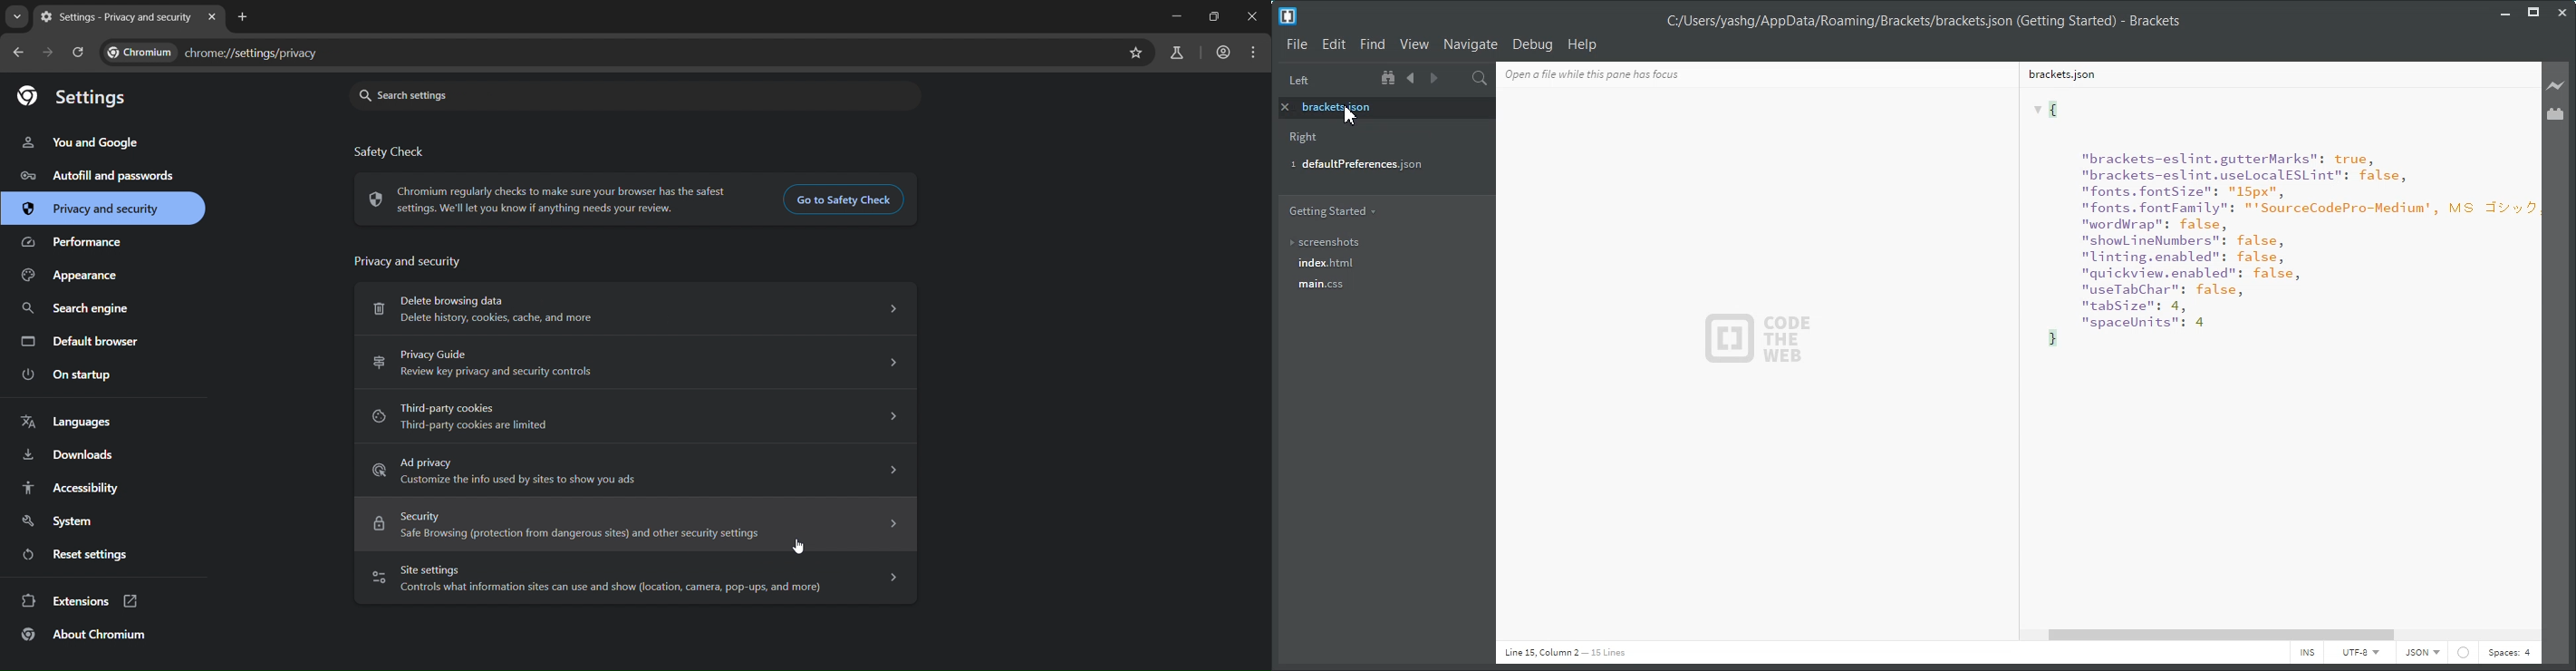 This screenshot has height=672, width=2576. What do you see at coordinates (244, 17) in the screenshot?
I see `new tab` at bounding box center [244, 17].